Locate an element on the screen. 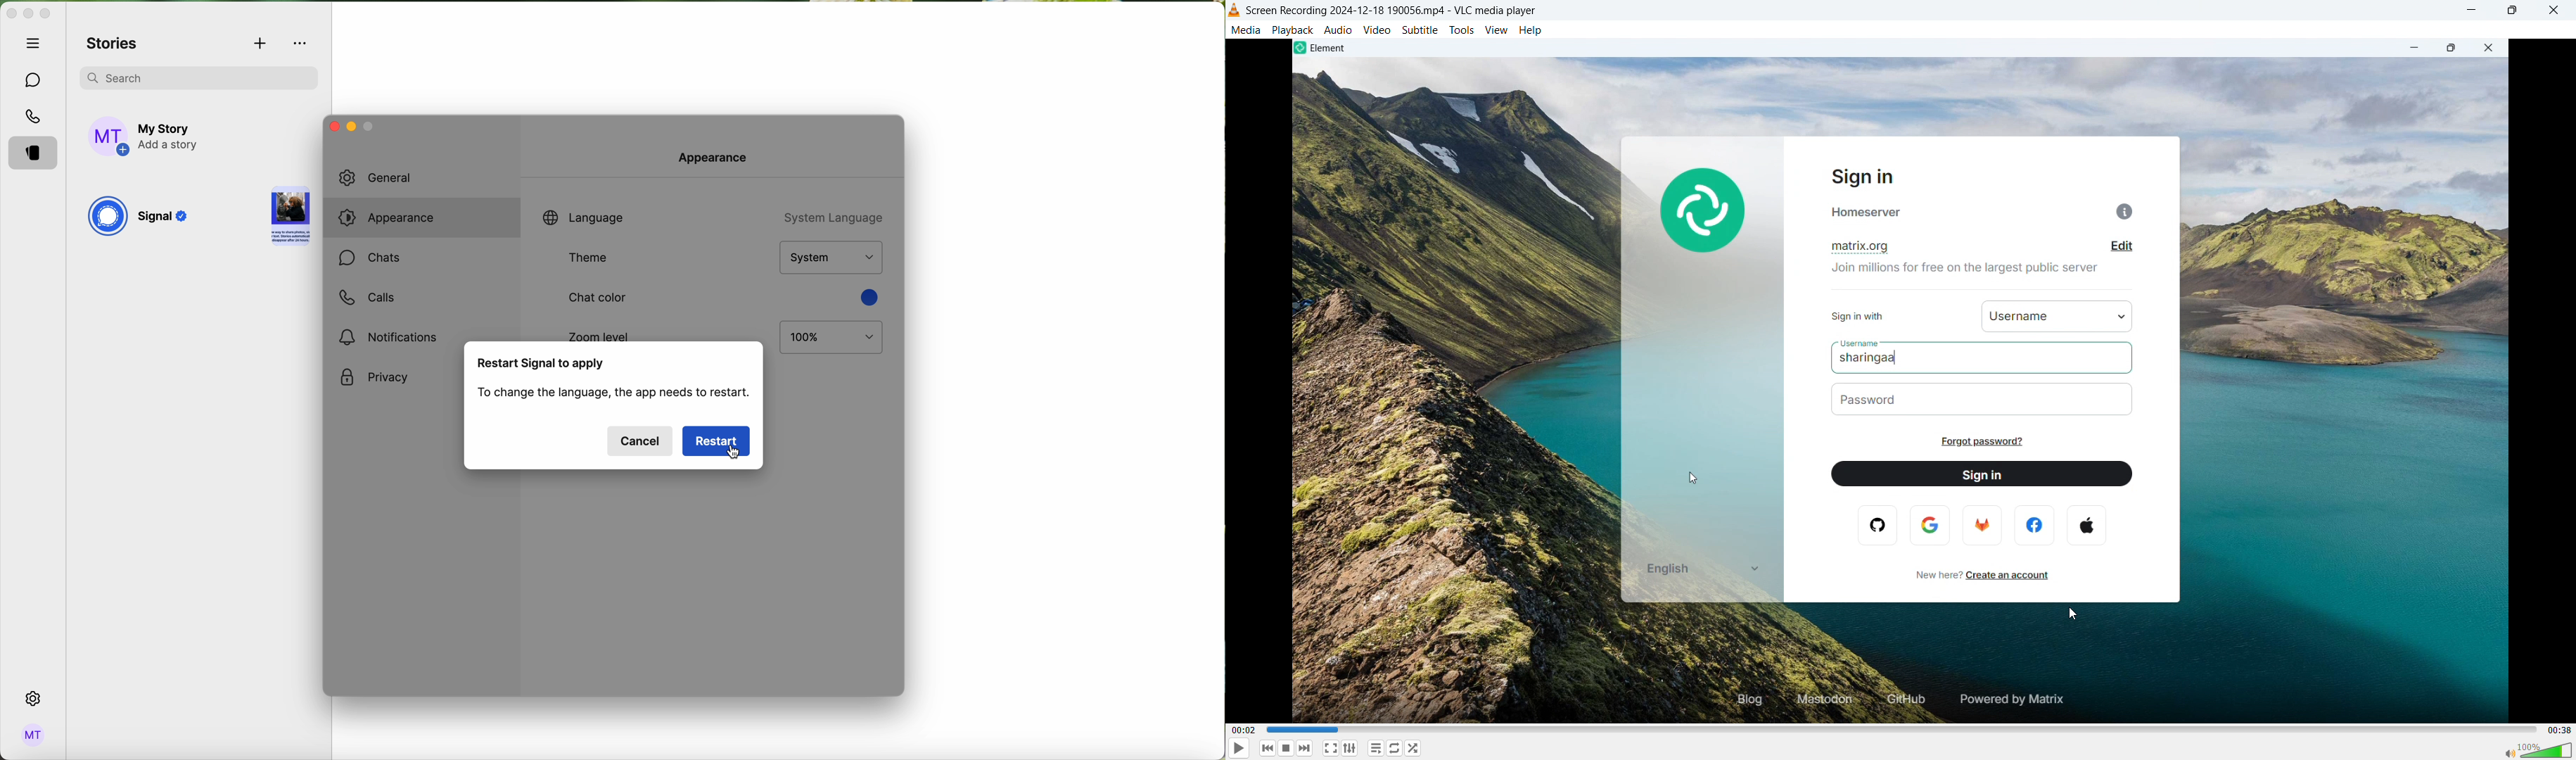 This screenshot has height=784, width=2576. admin logo is located at coordinates (32, 735).